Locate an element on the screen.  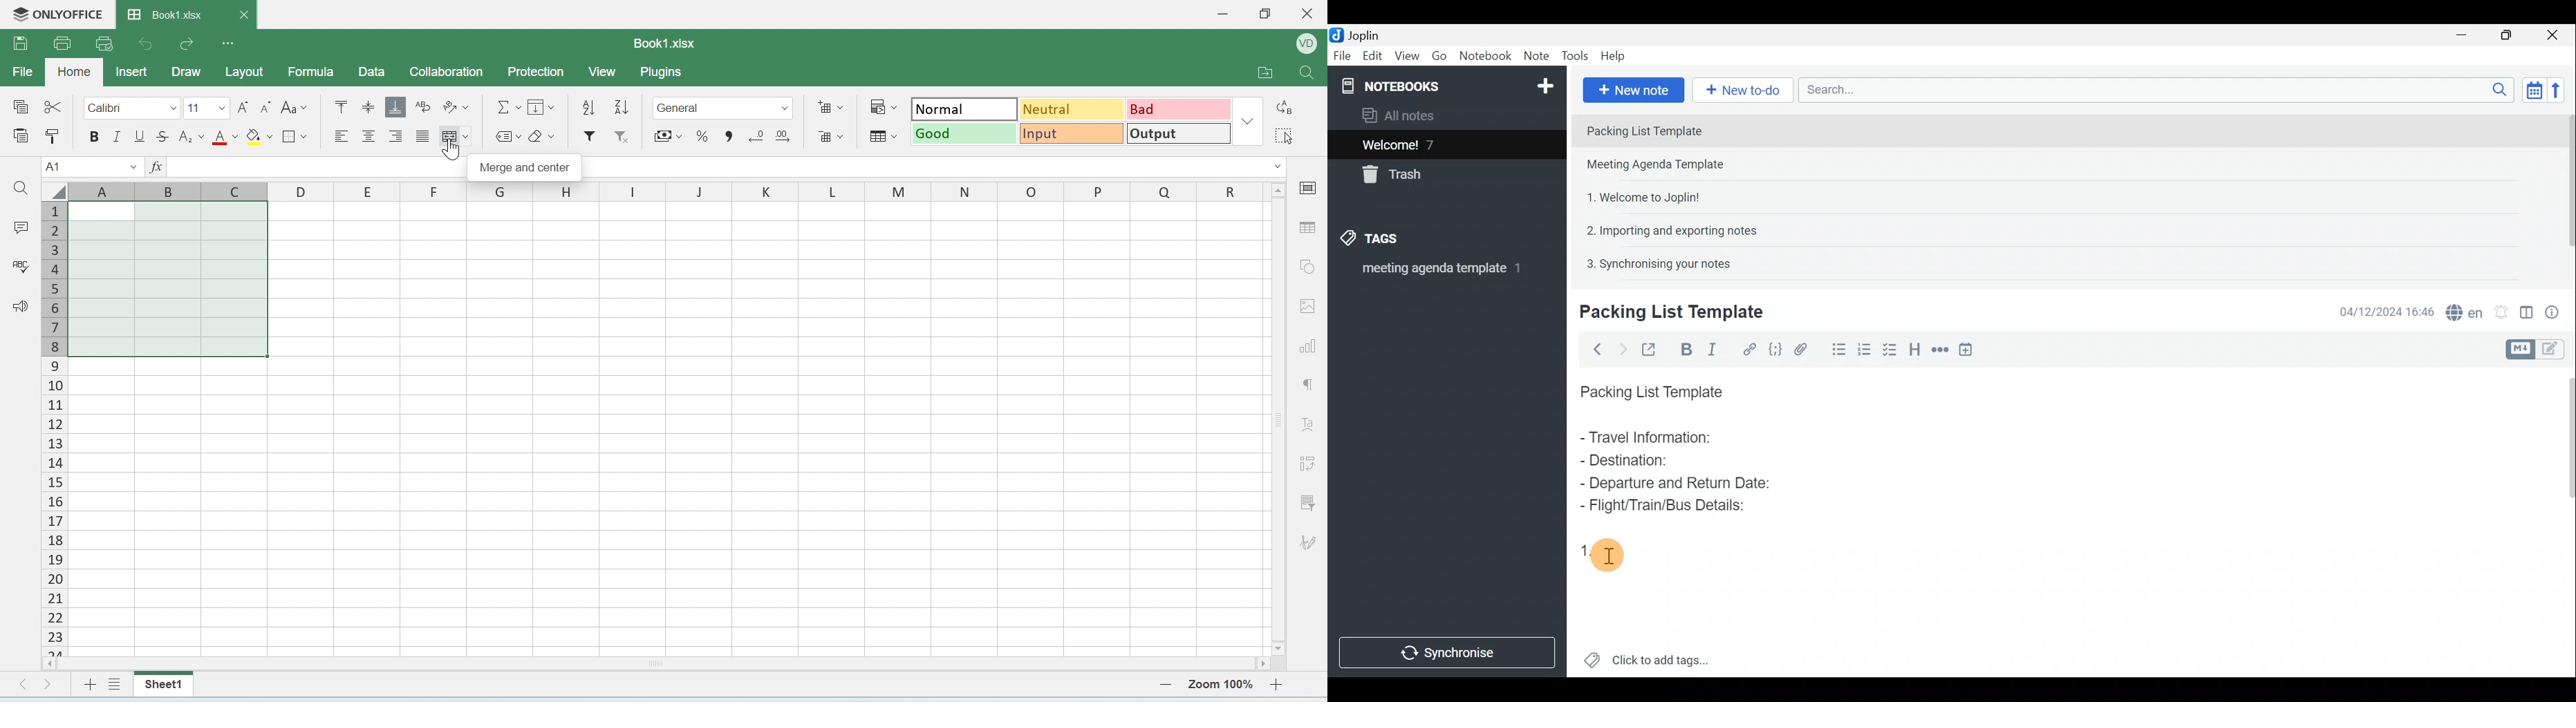
Destination: is located at coordinates (1658, 462).